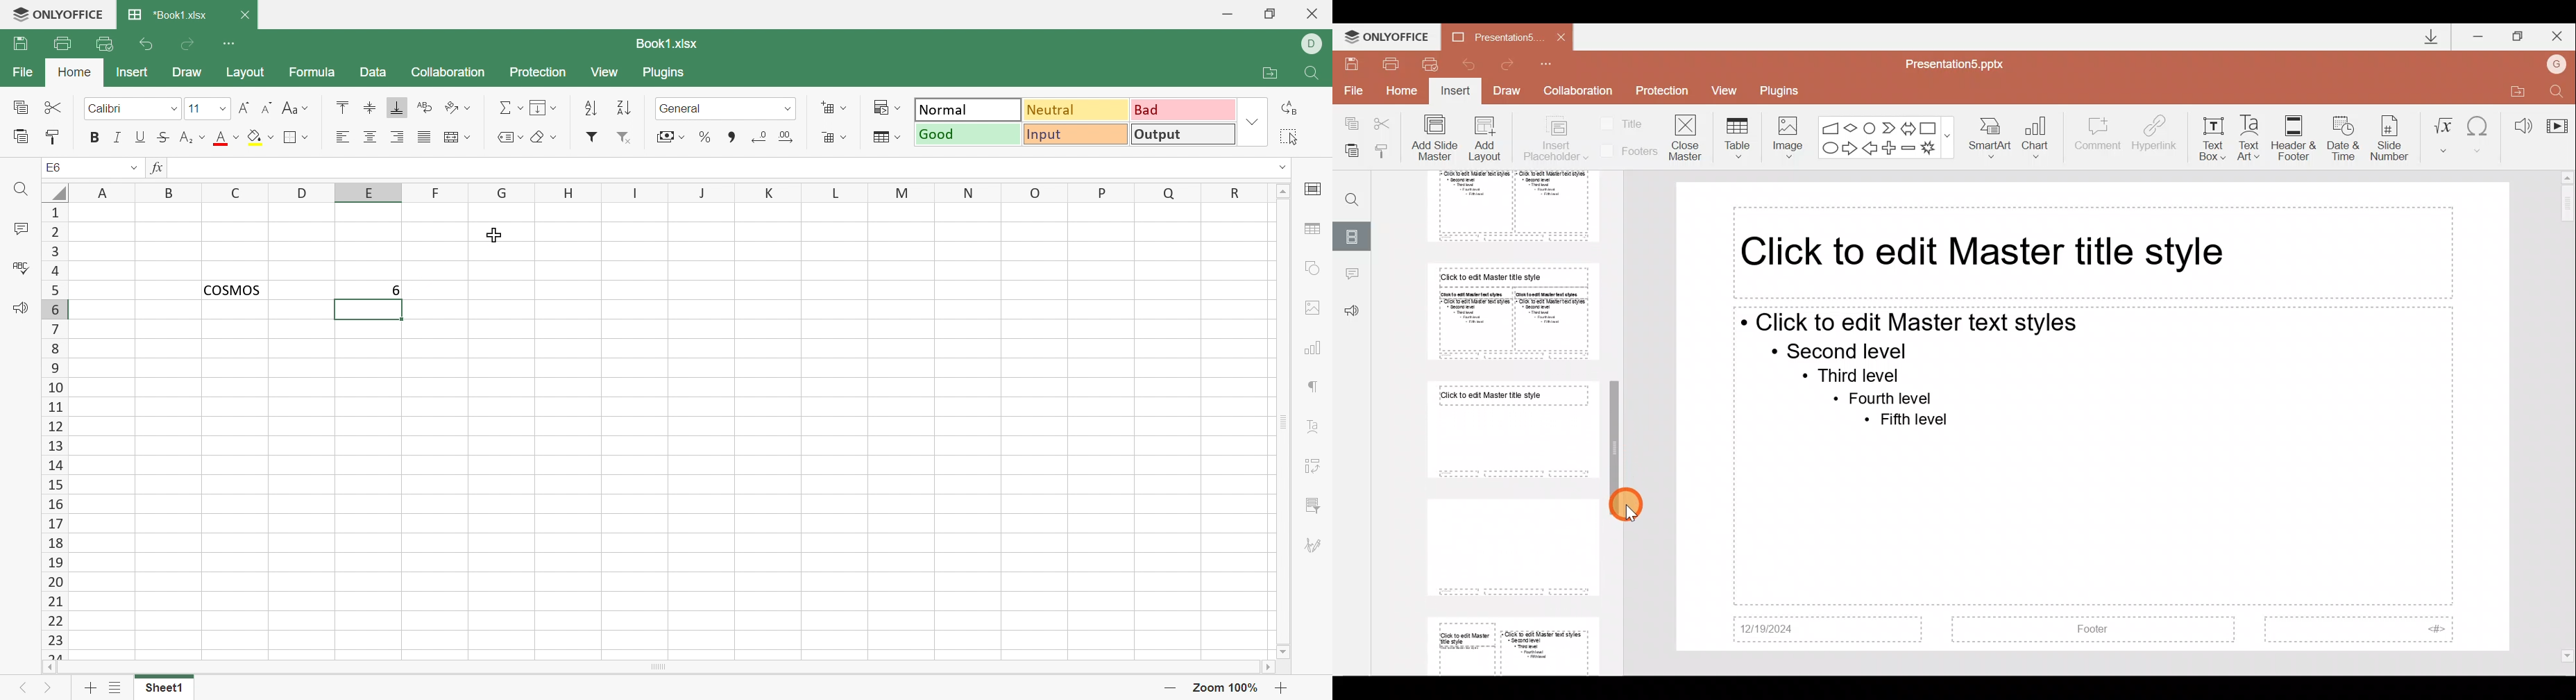 This screenshot has width=2576, height=700. I want to click on Align center, so click(370, 138).